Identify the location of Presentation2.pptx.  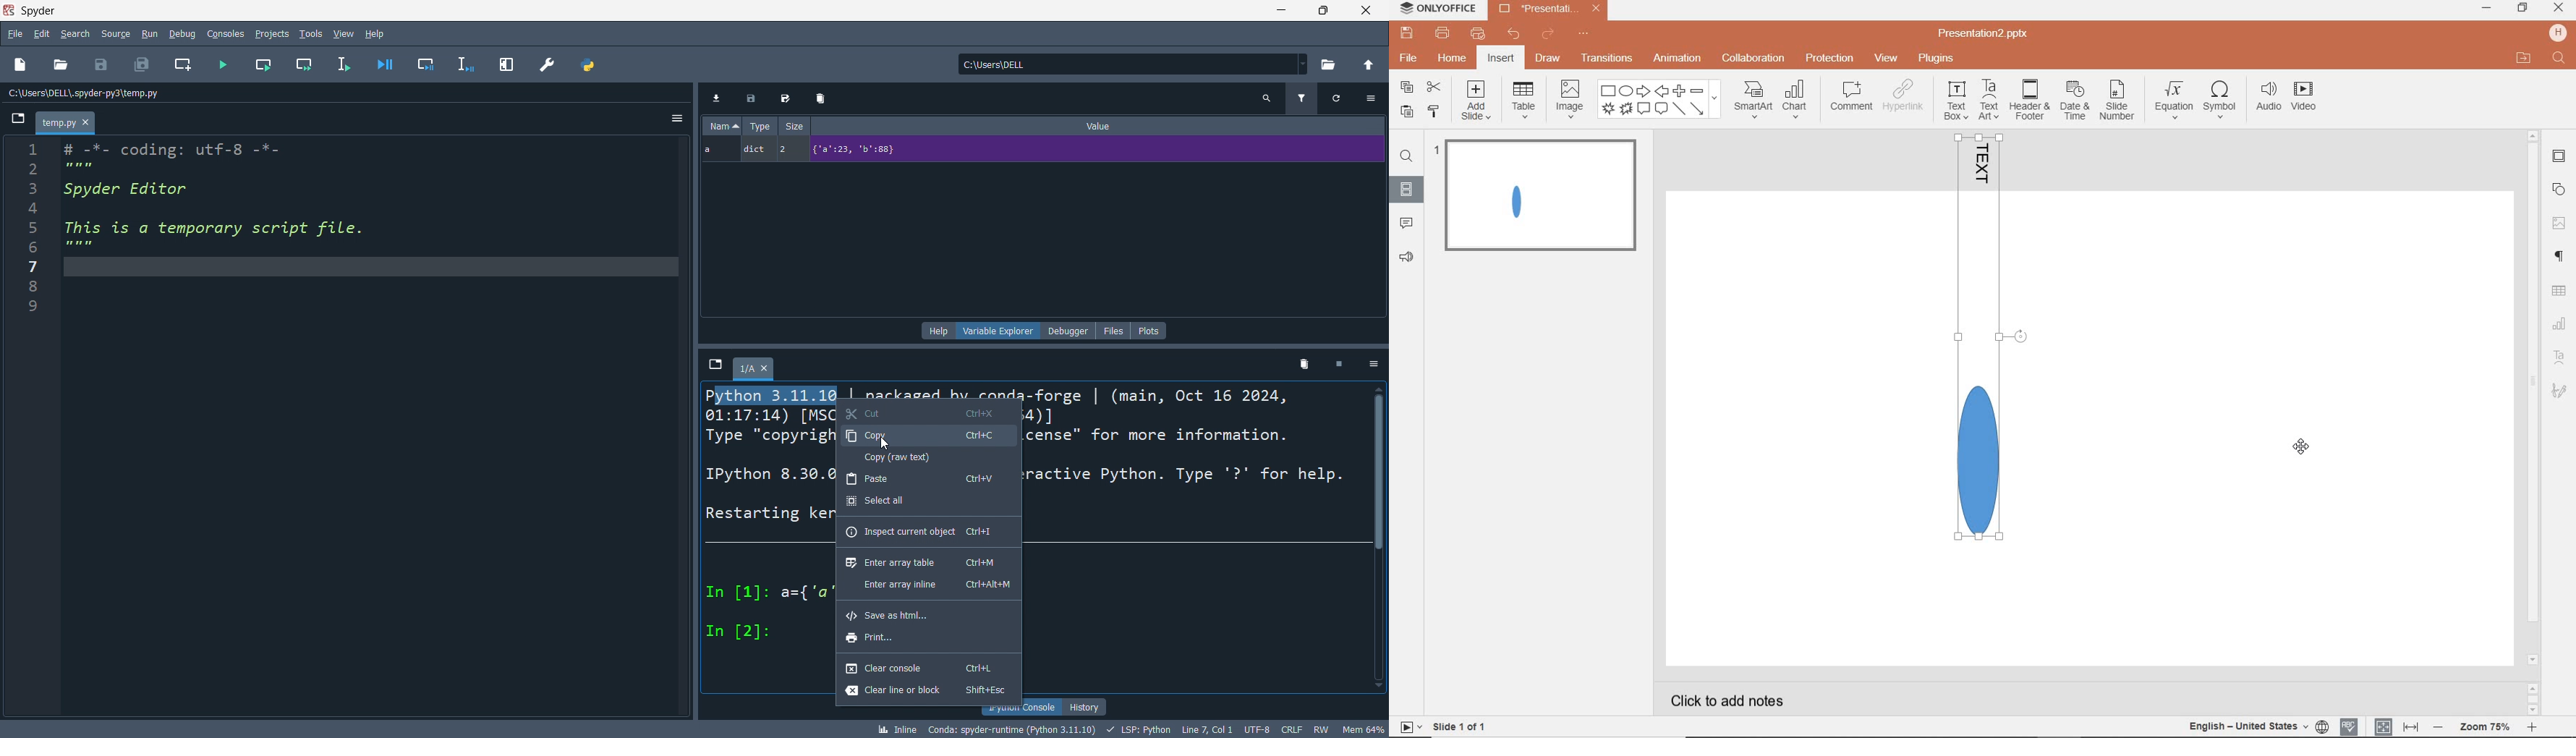
(1548, 11).